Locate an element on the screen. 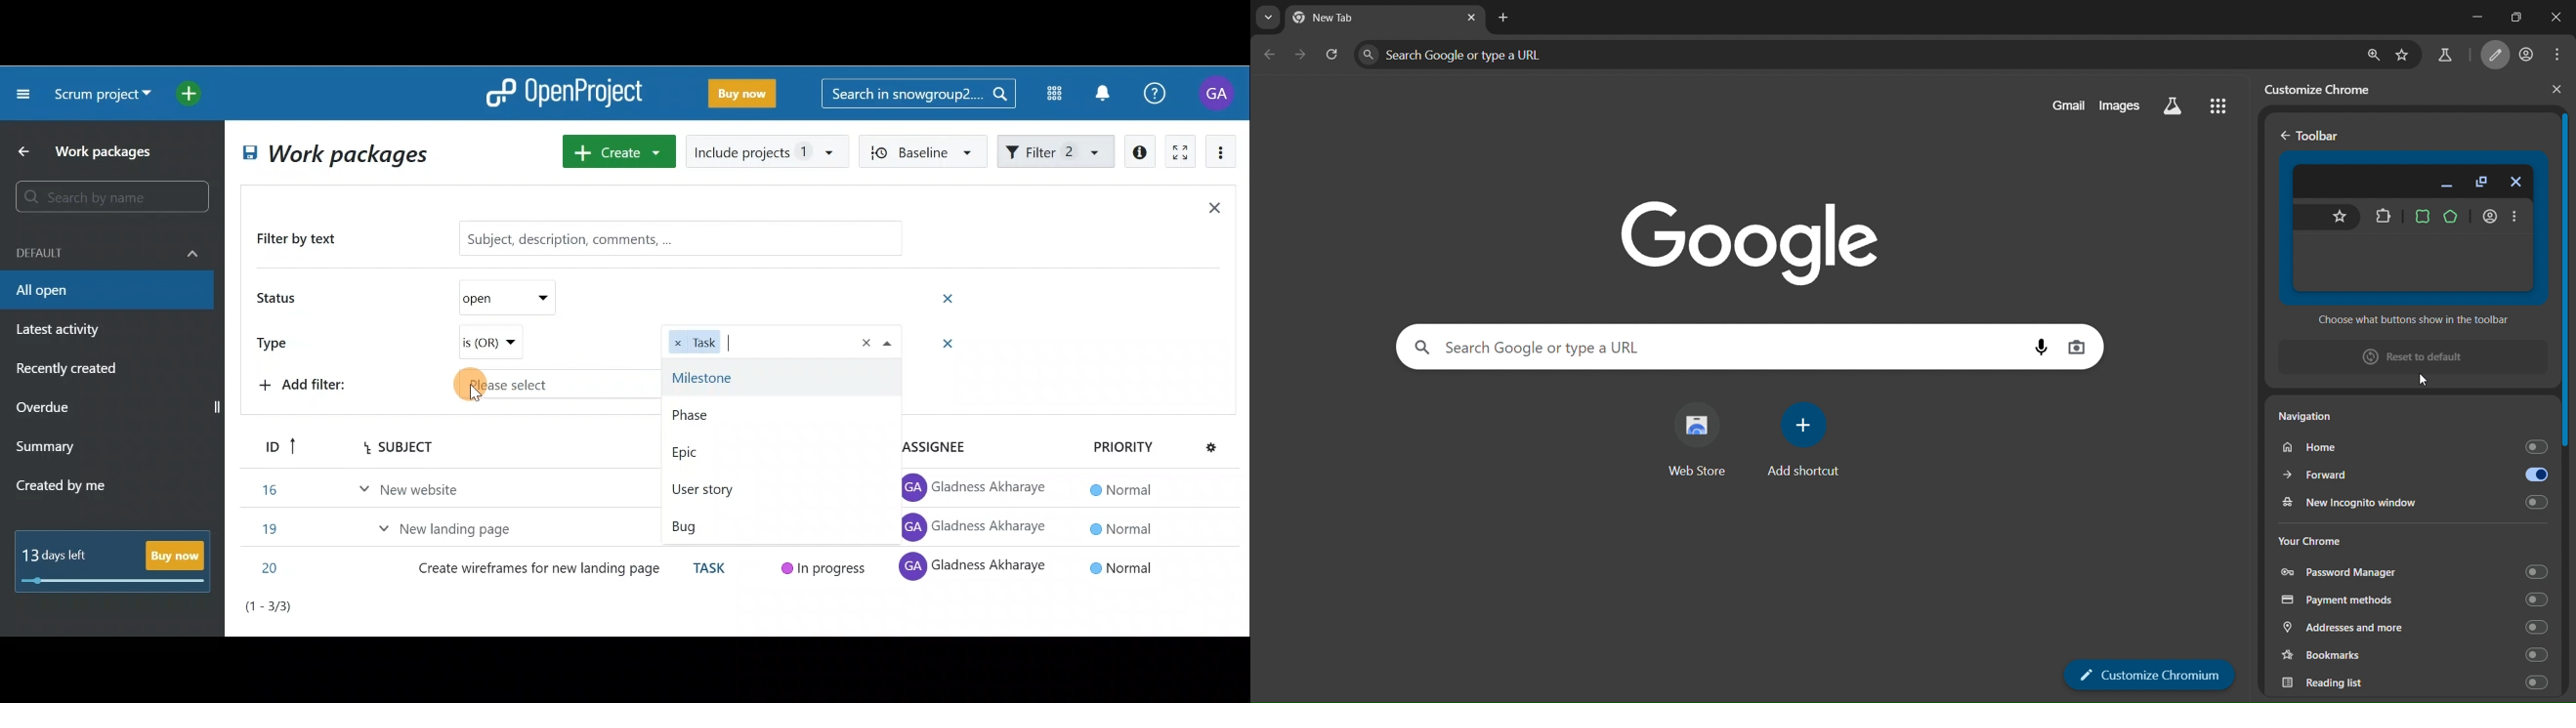  Open quick add menu is located at coordinates (192, 94).